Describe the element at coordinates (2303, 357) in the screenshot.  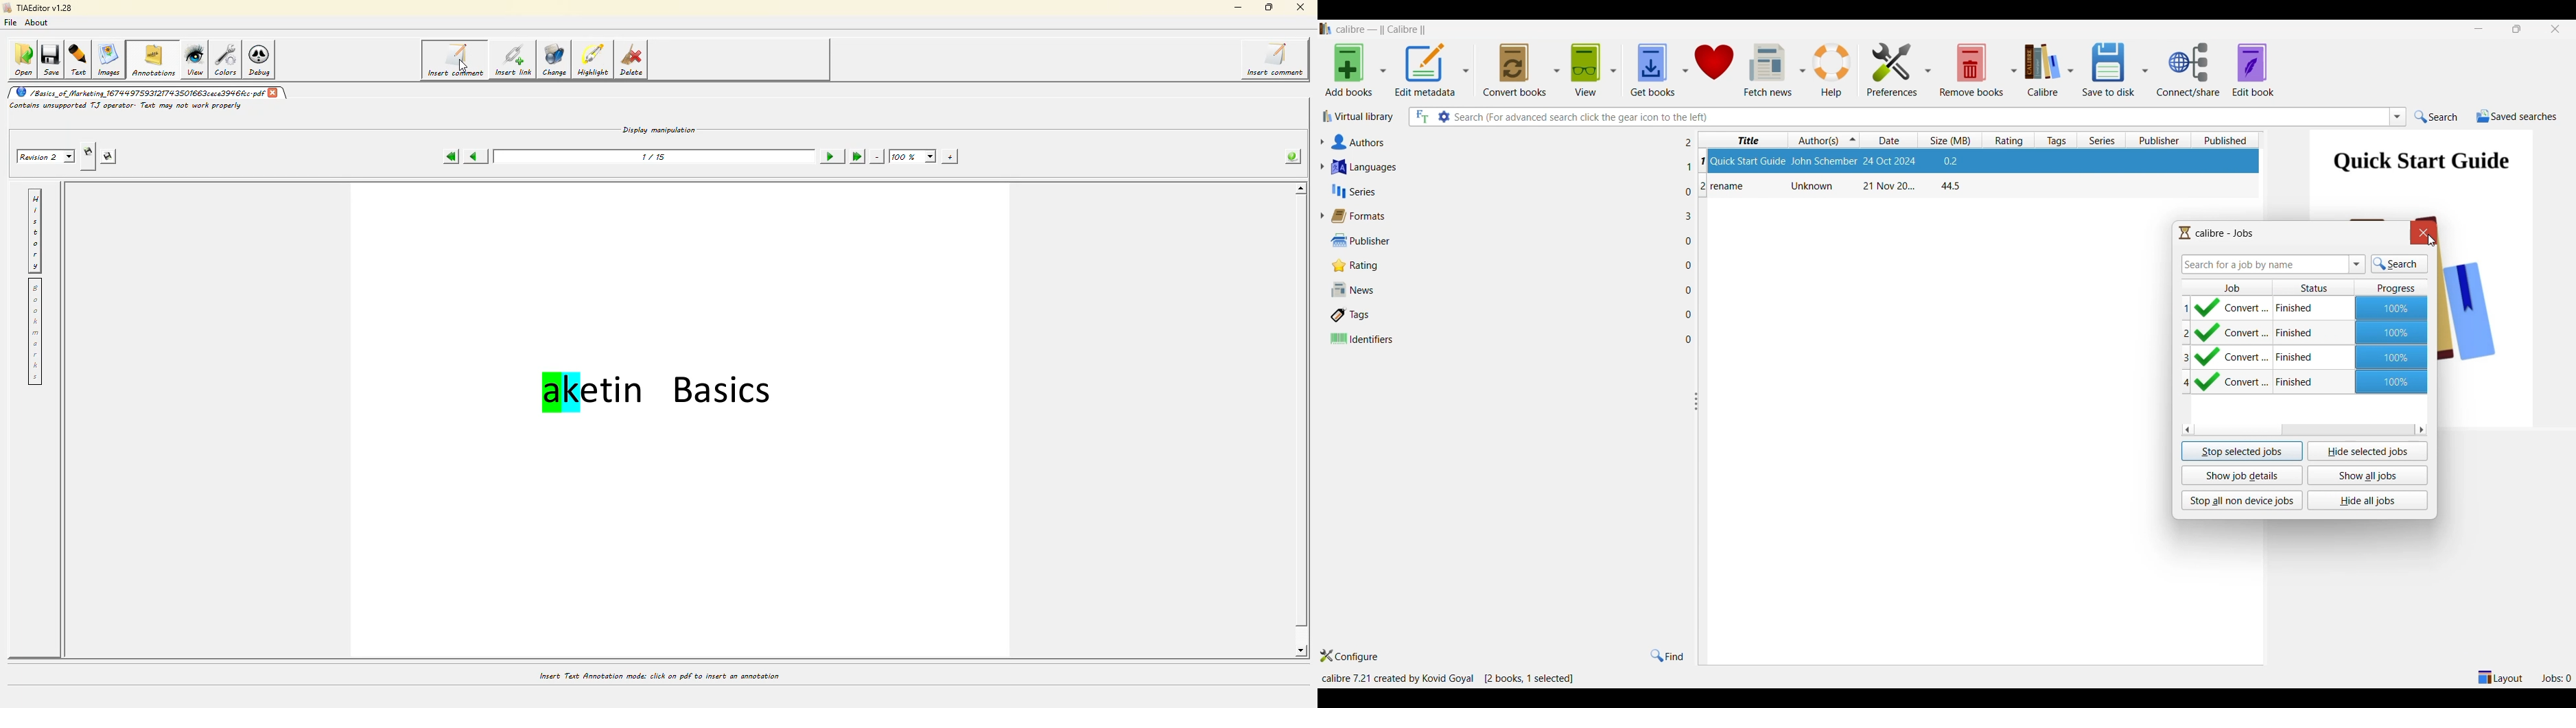
I see `Earlier conversion` at that location.